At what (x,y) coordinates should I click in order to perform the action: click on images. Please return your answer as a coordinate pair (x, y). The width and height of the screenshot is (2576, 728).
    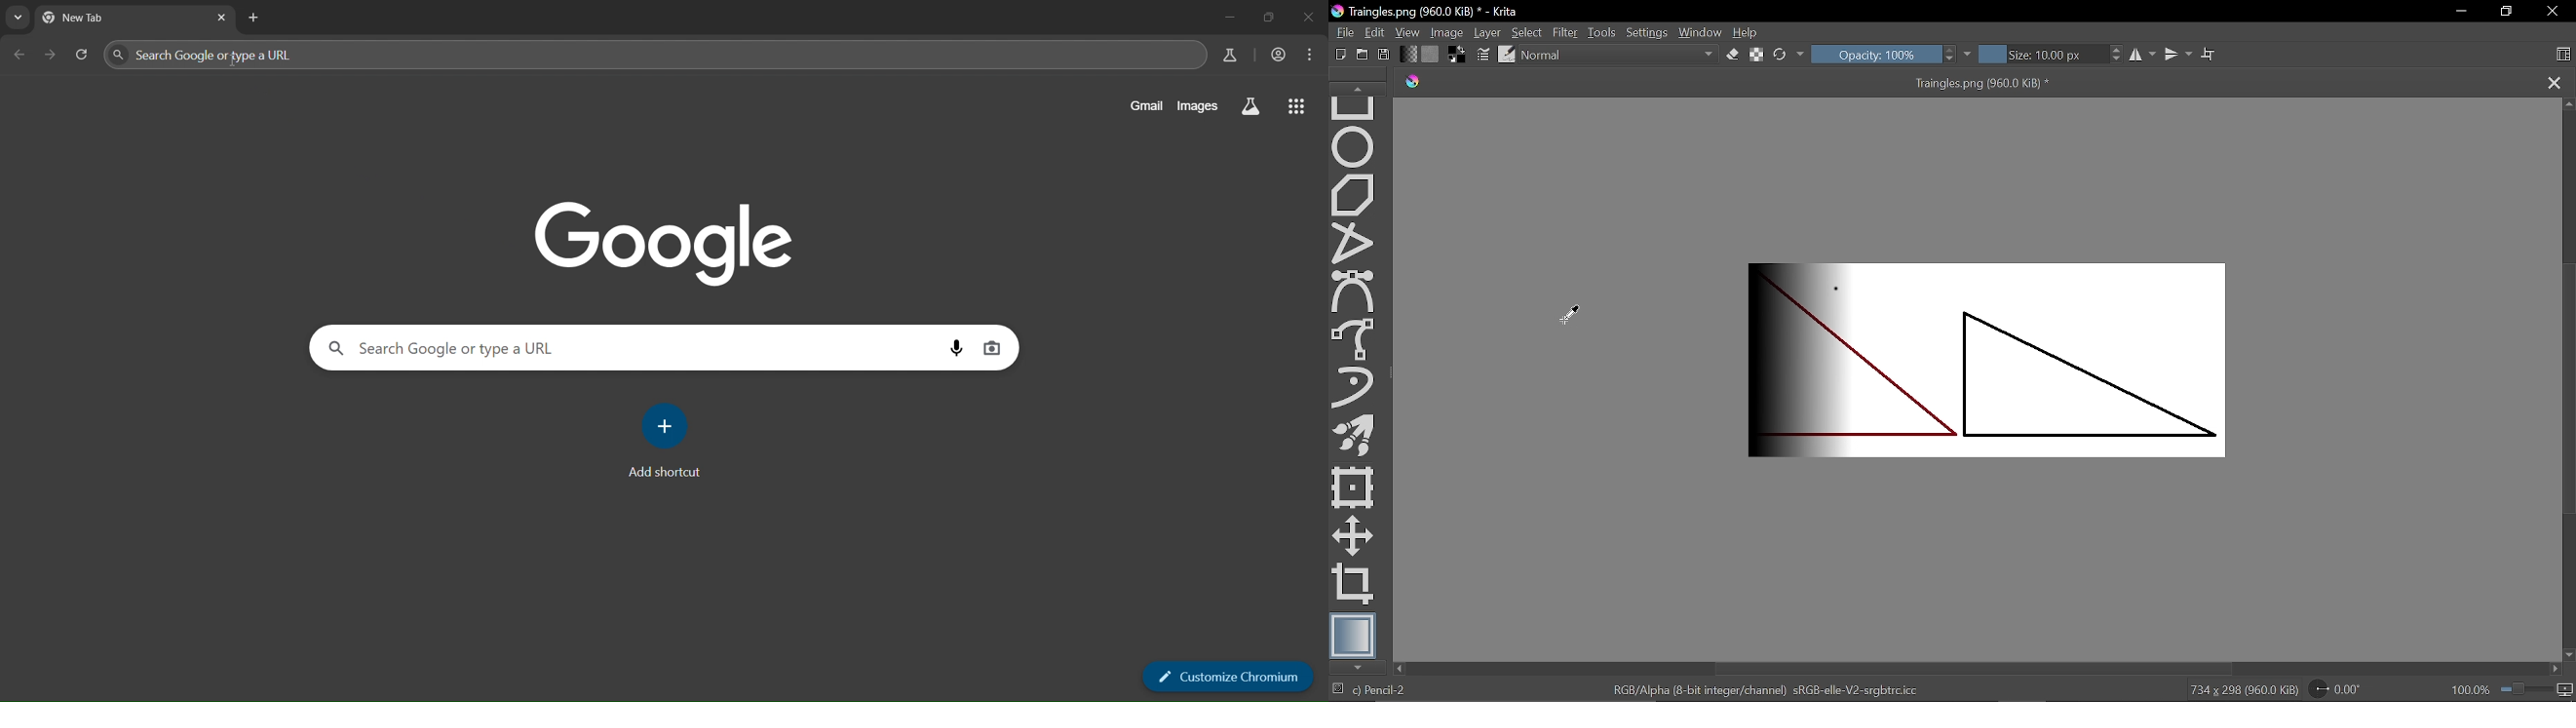
    Looking at the image, I should click on (1197, 107).